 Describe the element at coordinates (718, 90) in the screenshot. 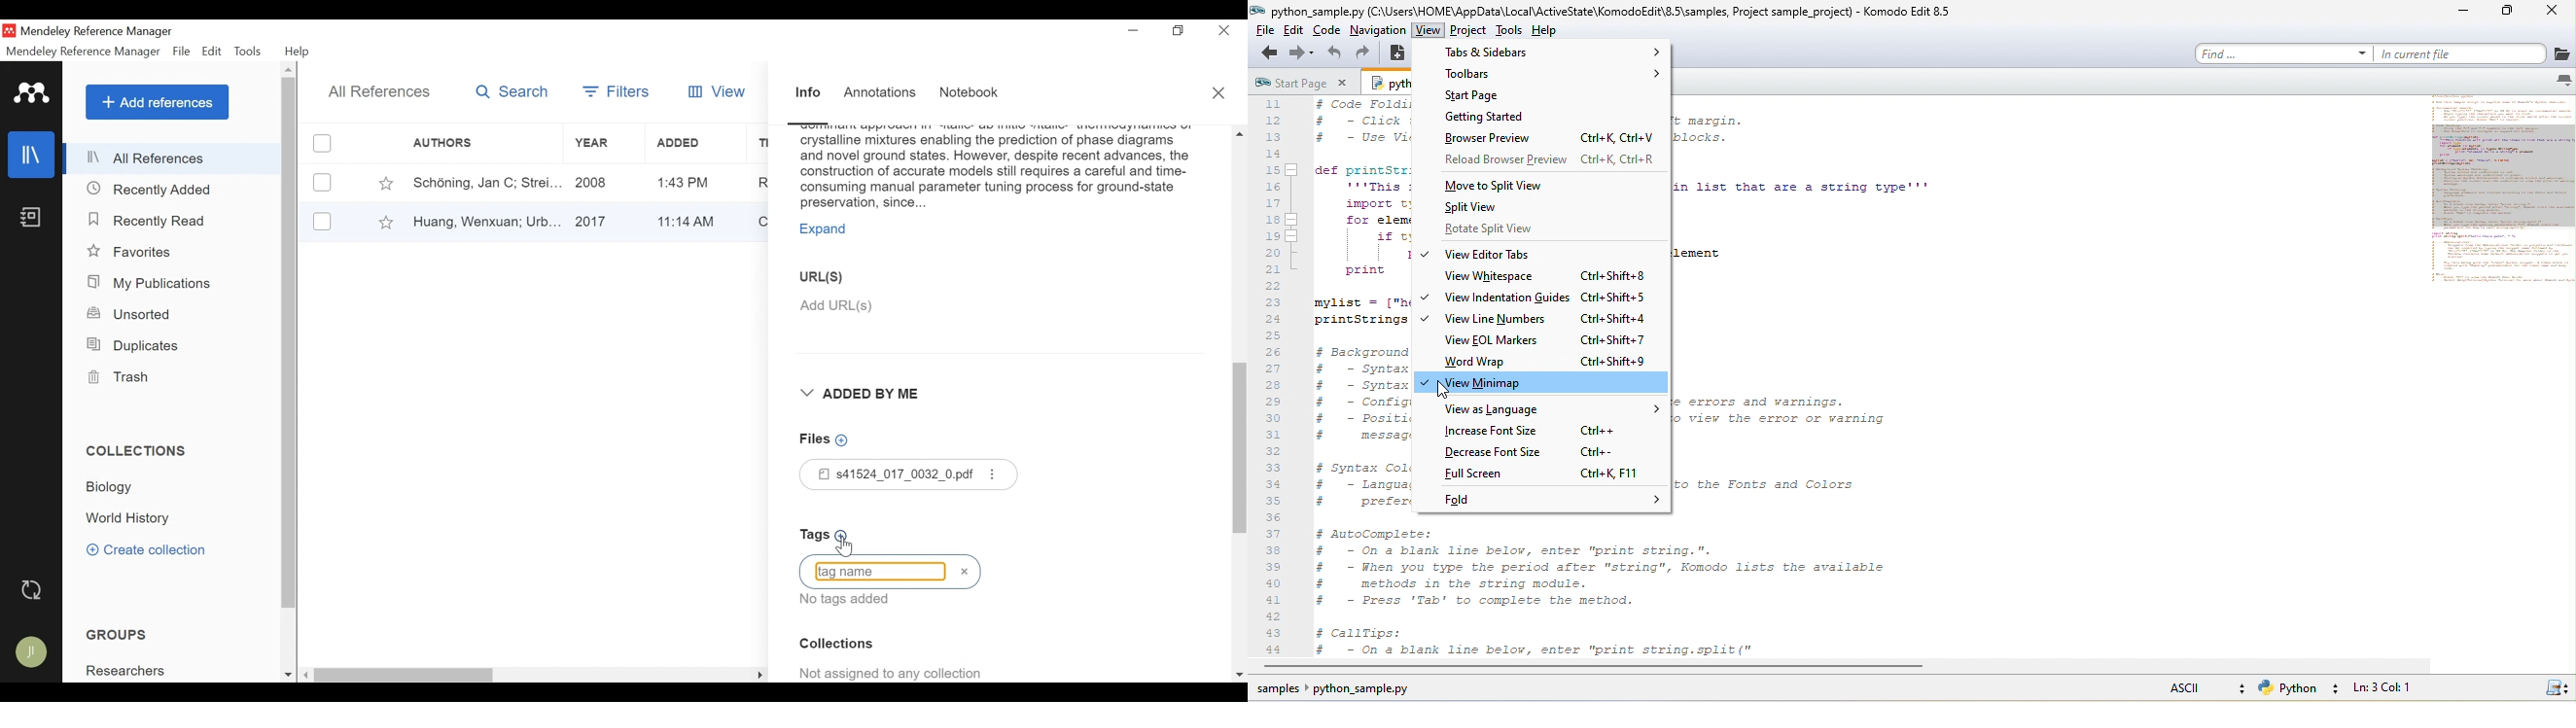

I see `View` at that location.